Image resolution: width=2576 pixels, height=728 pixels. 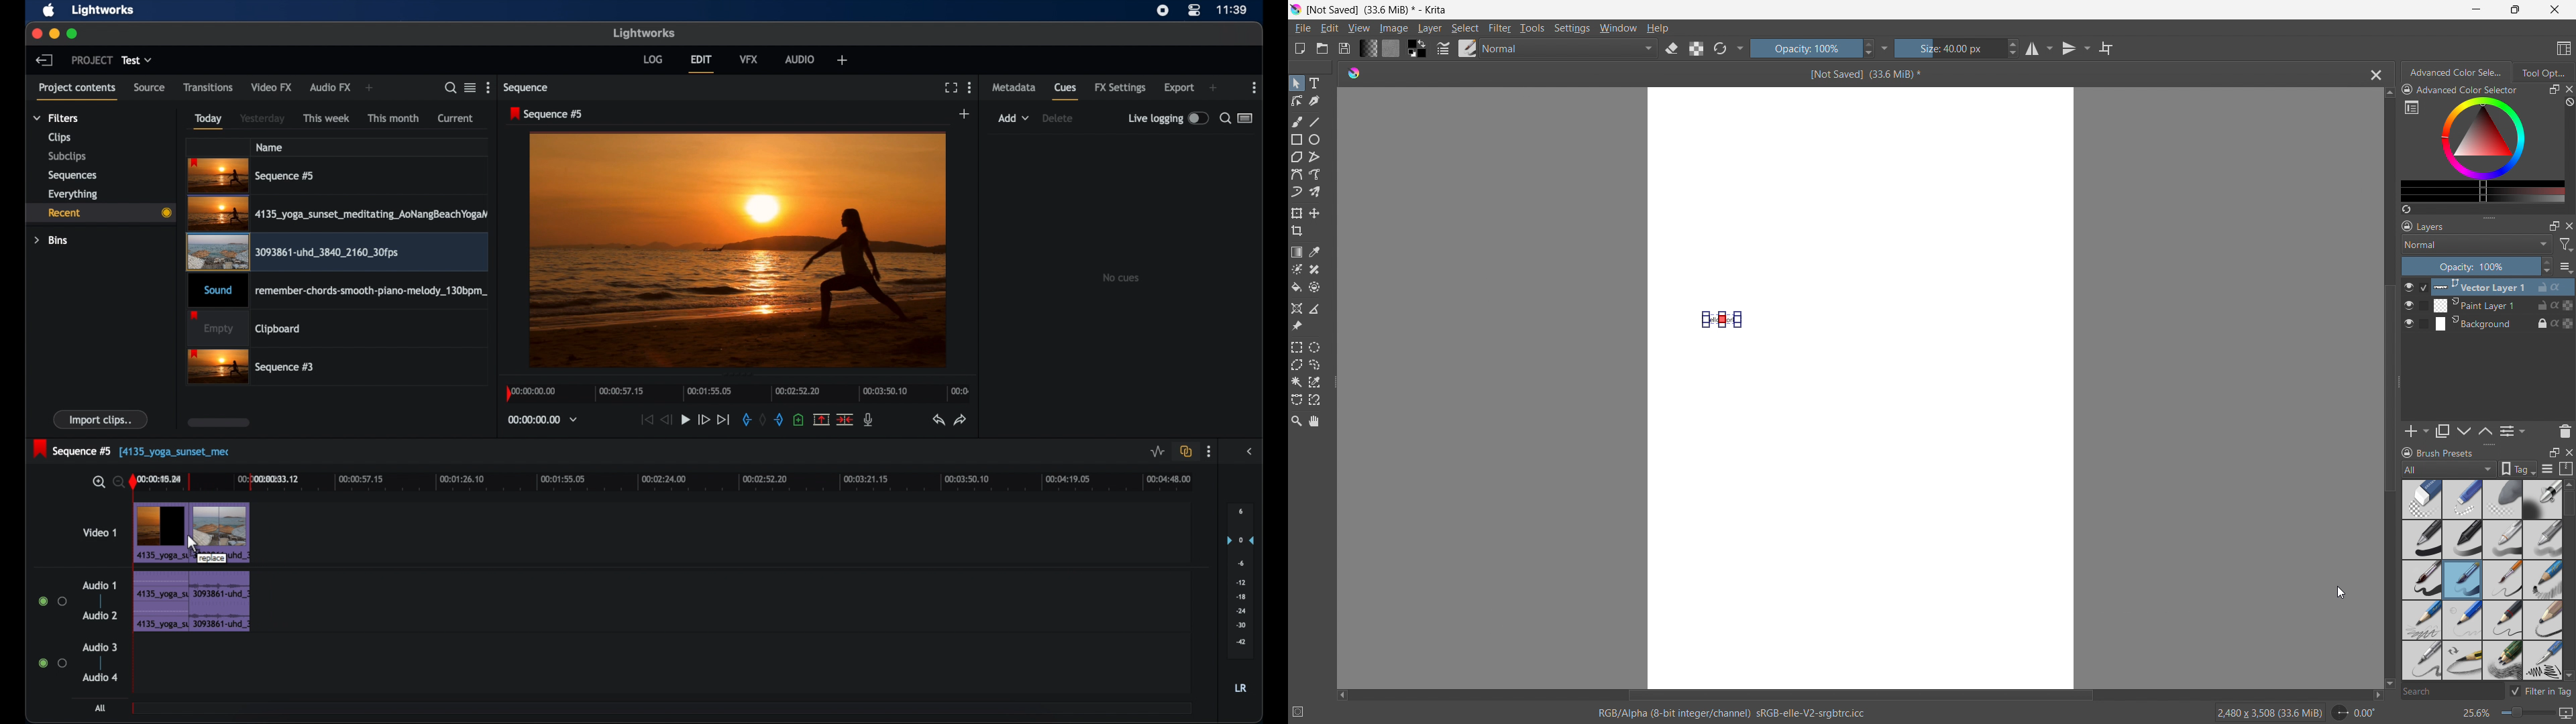 I want to click on clipboard, so click(x=244, y=328).